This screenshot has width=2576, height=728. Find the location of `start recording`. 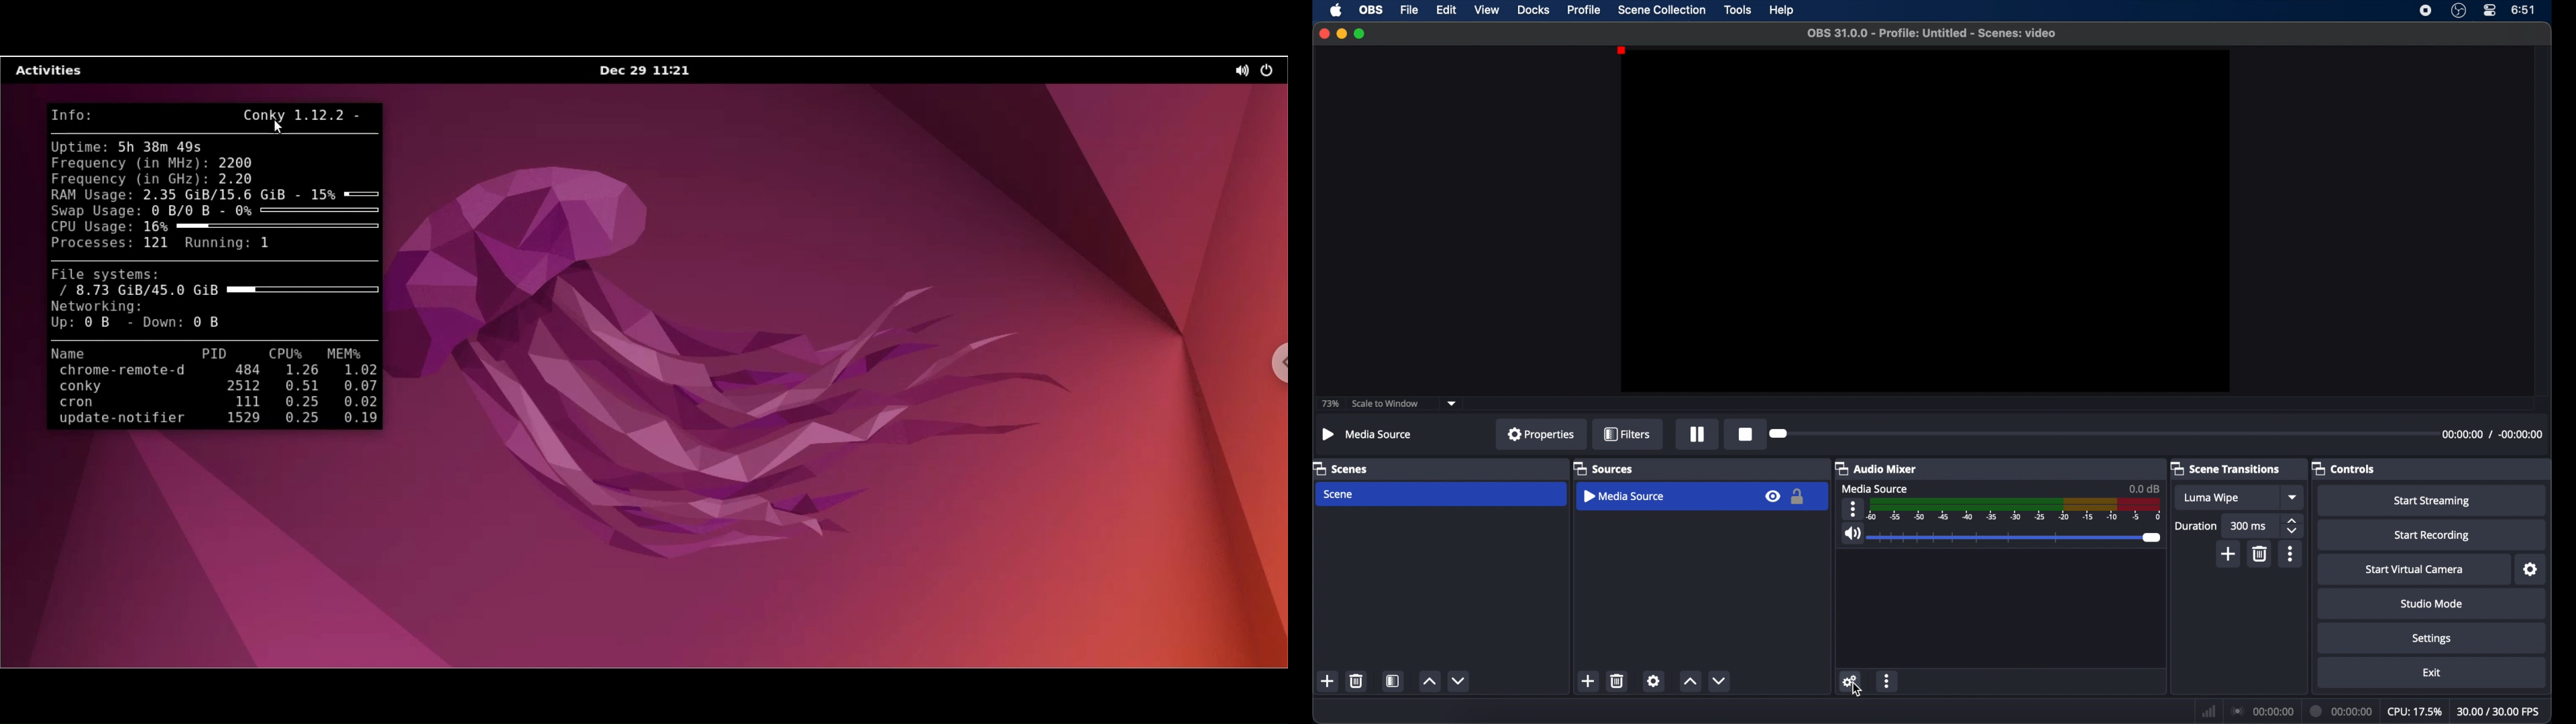

start recording is located at coordinates (2432, 536).